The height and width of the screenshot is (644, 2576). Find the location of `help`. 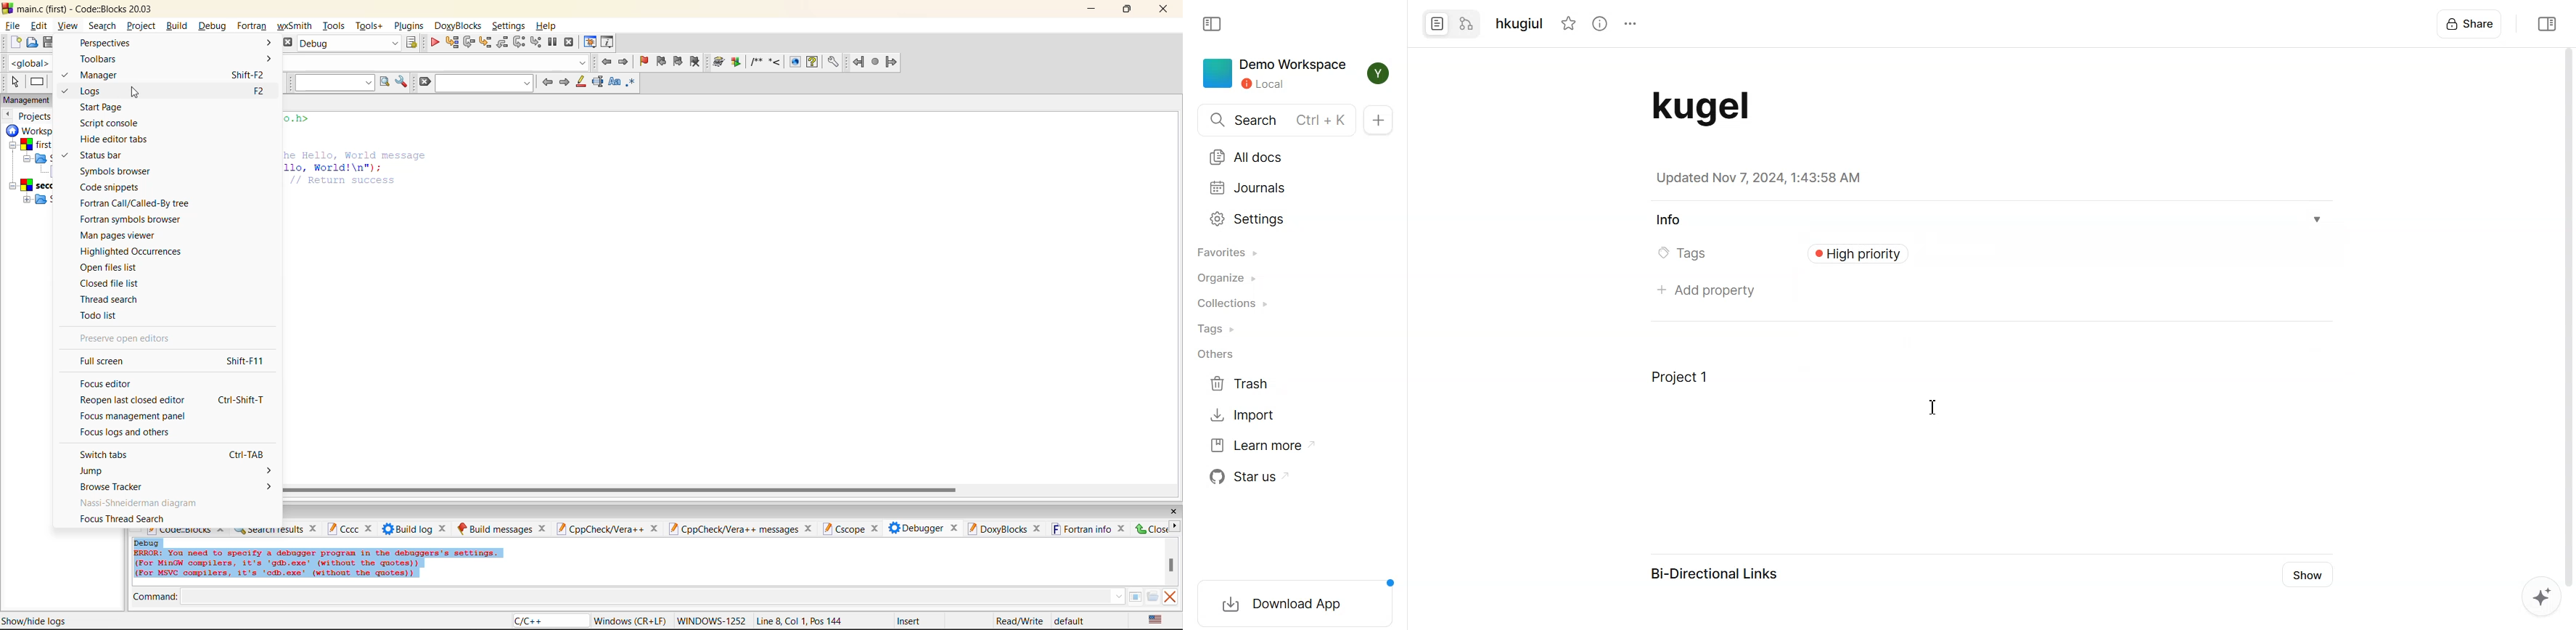

help is located at coordinates (547, 26).